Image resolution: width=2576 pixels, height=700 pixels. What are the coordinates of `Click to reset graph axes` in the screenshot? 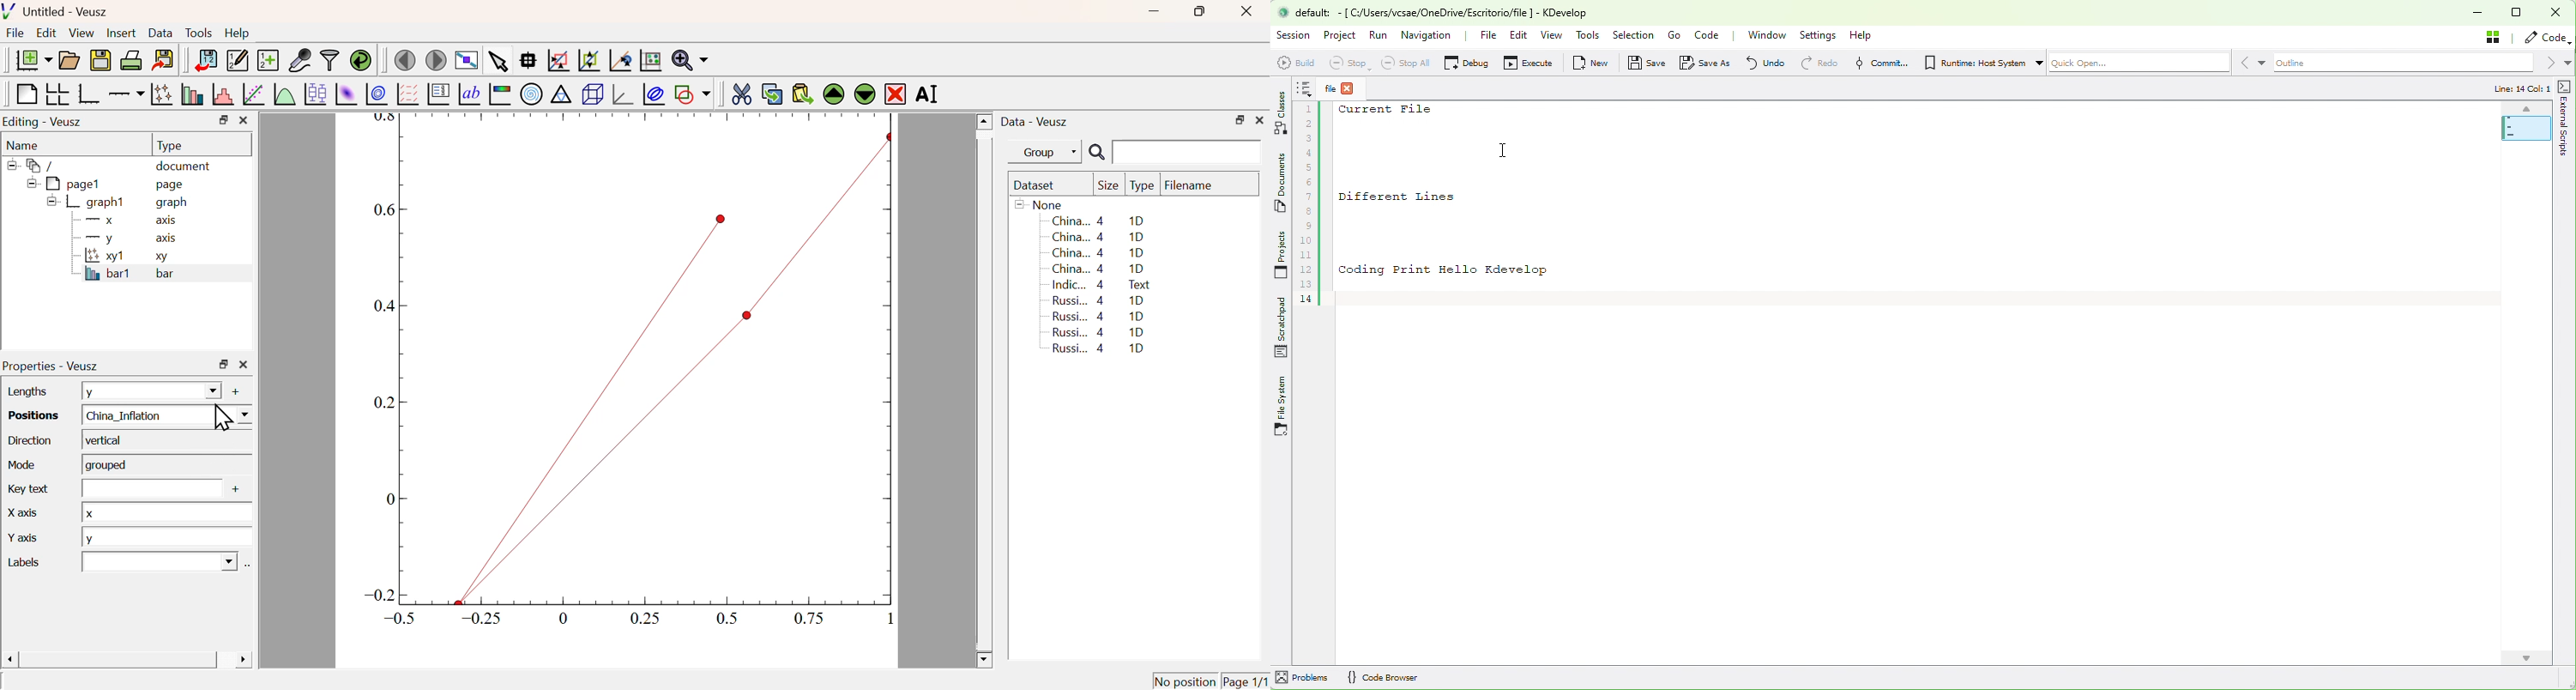 It's located at (618, 61).